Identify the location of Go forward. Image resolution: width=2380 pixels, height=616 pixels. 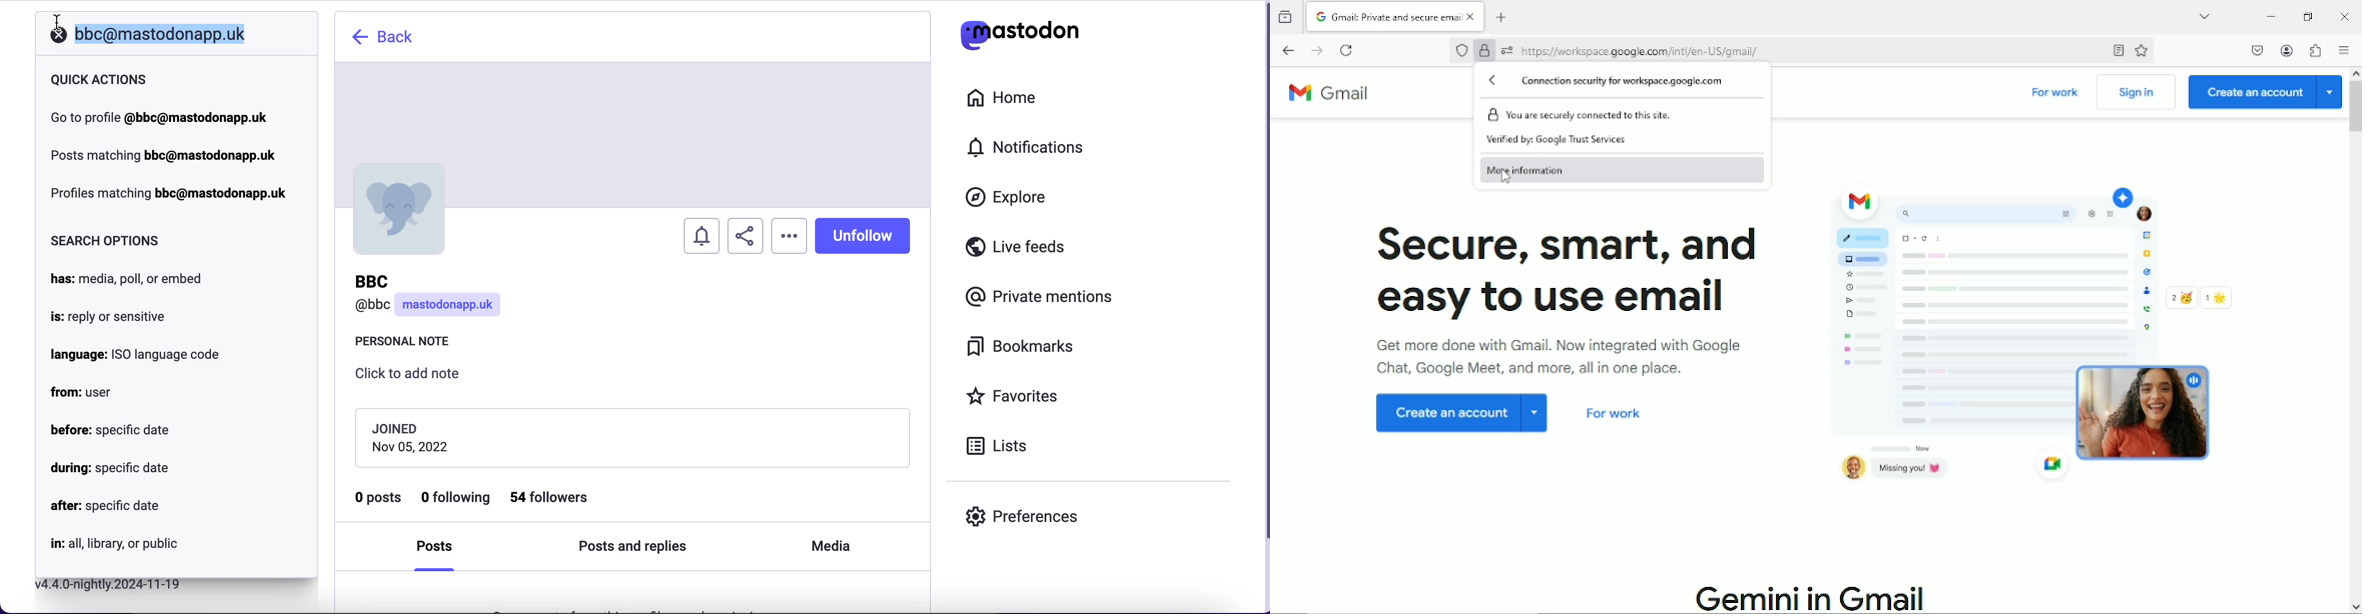
(1317, 50).